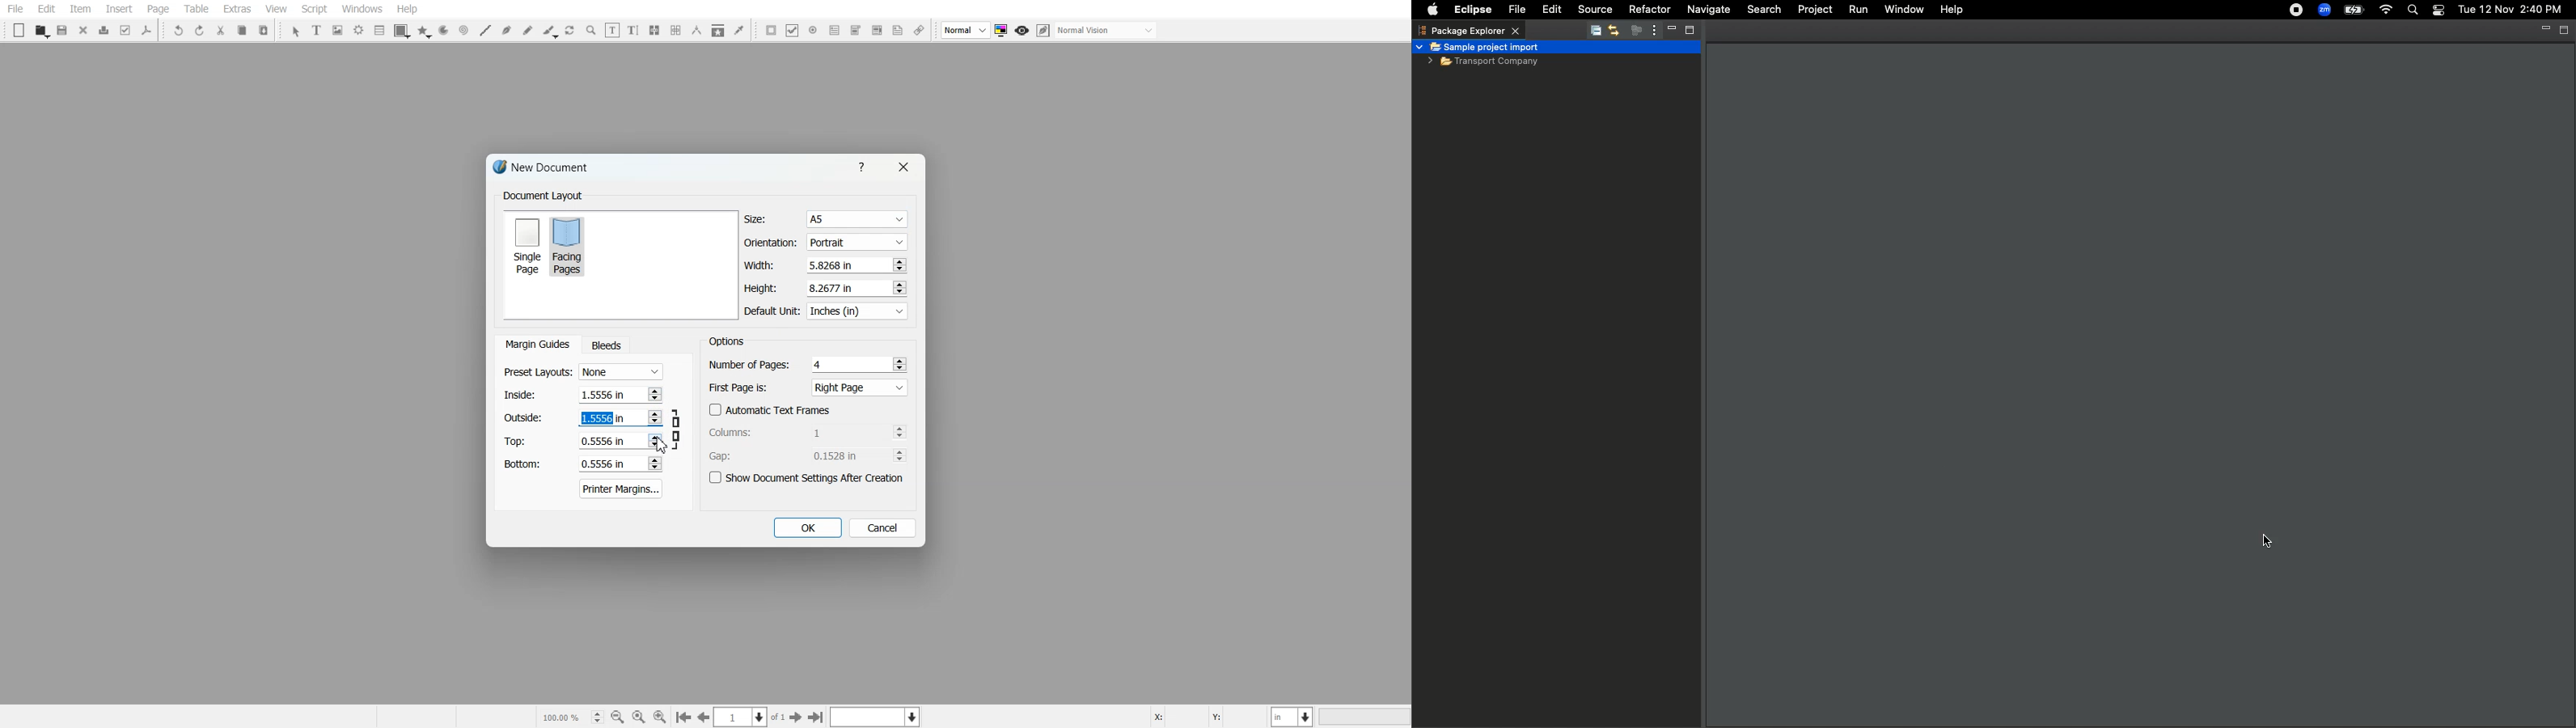 This screenshot has height=728, width=2576. I want to click on Column adjuster, so click(809, 432).